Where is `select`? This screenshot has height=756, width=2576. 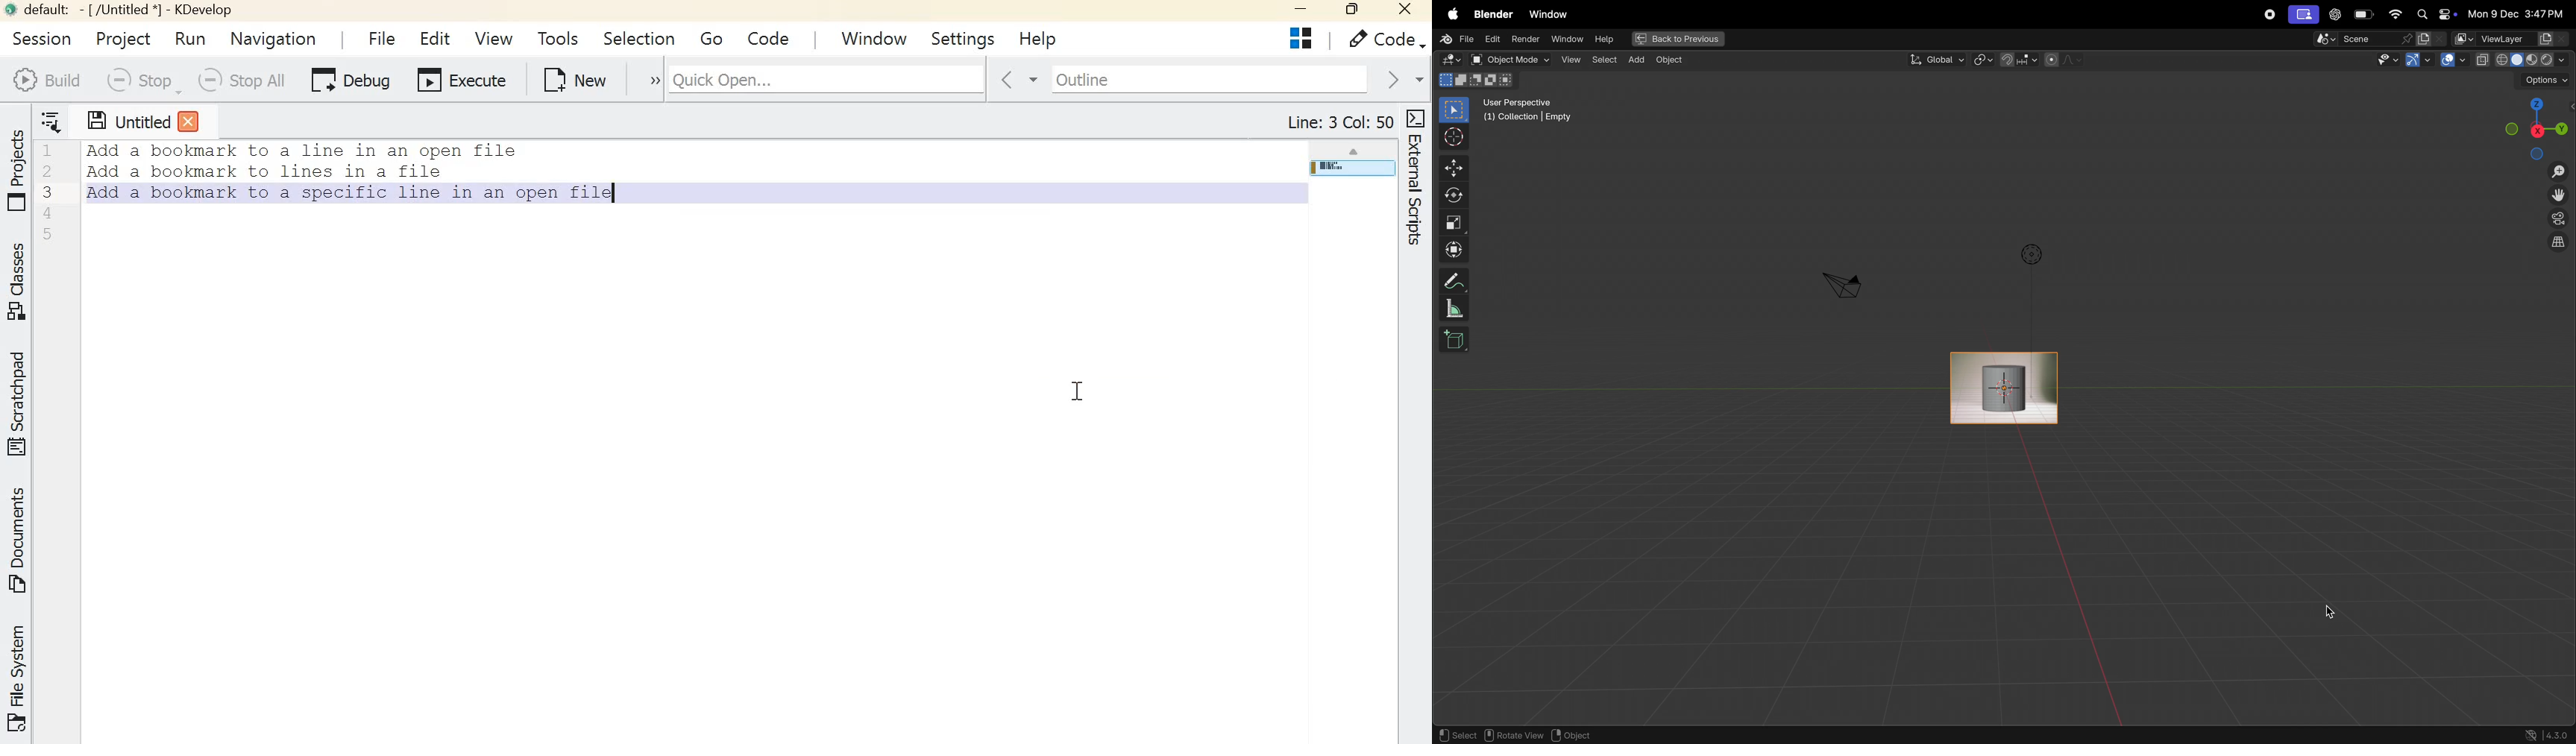
select is located at coordinates (1456, 735).